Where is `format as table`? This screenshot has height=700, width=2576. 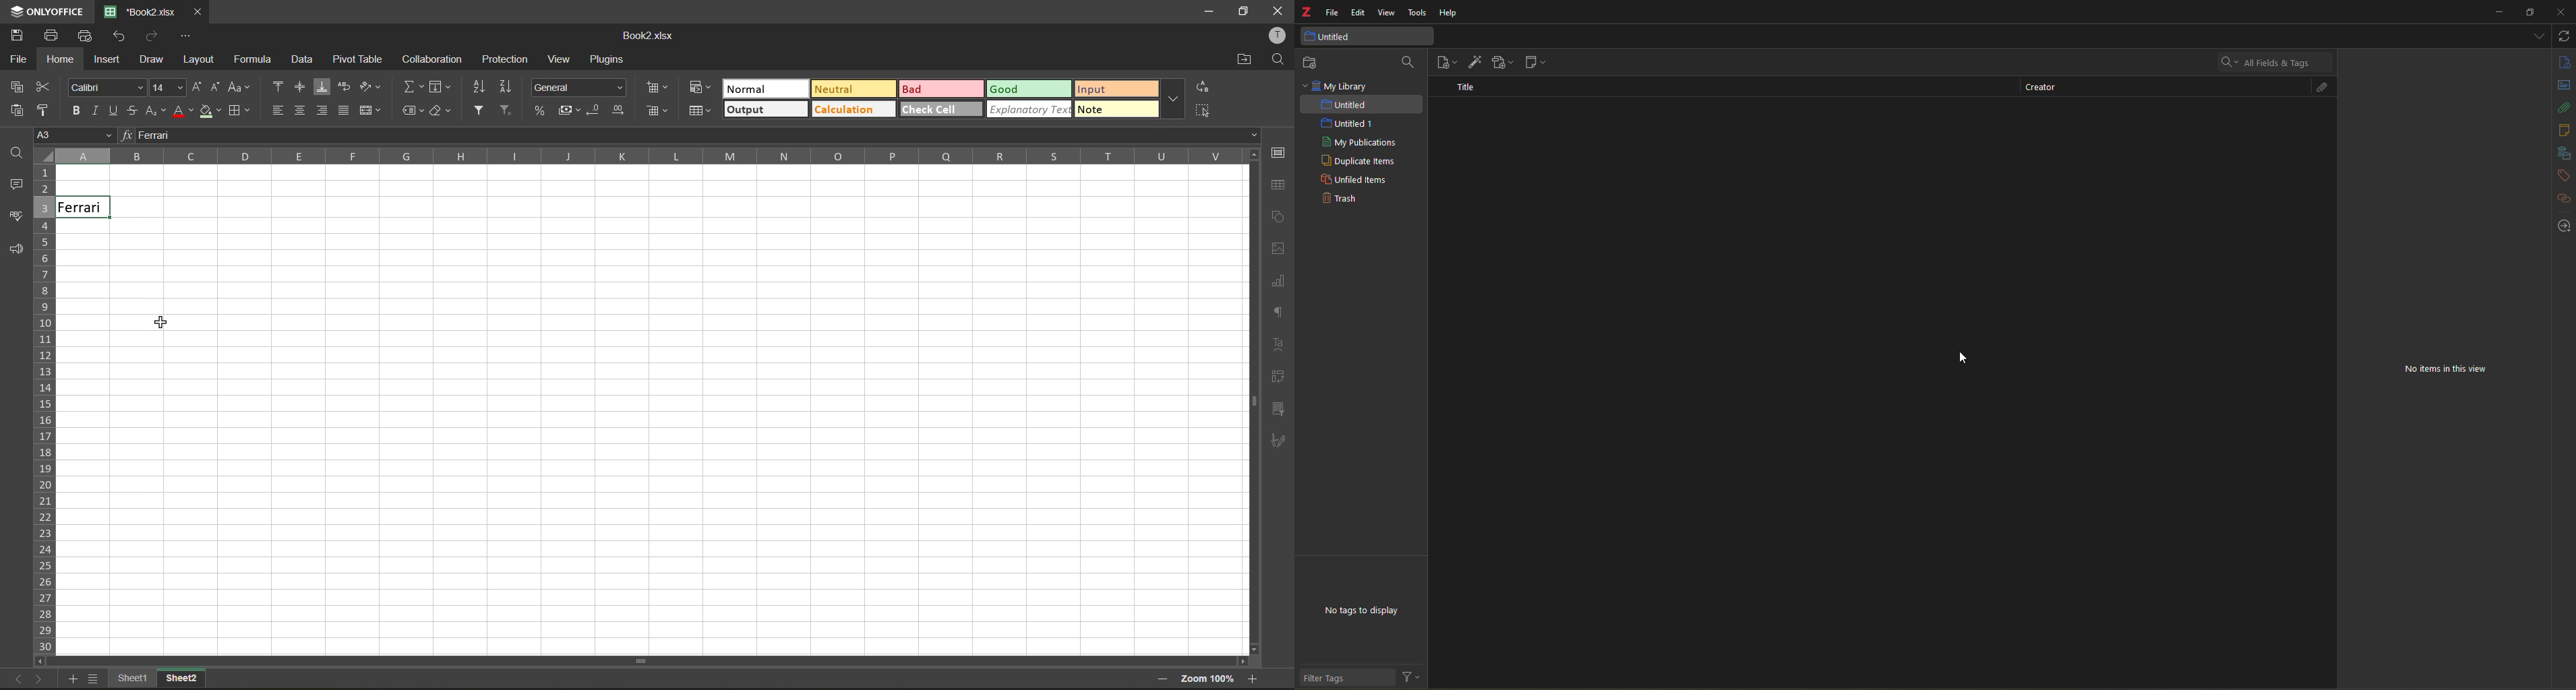
format as table is located at coordinates (700, 112).